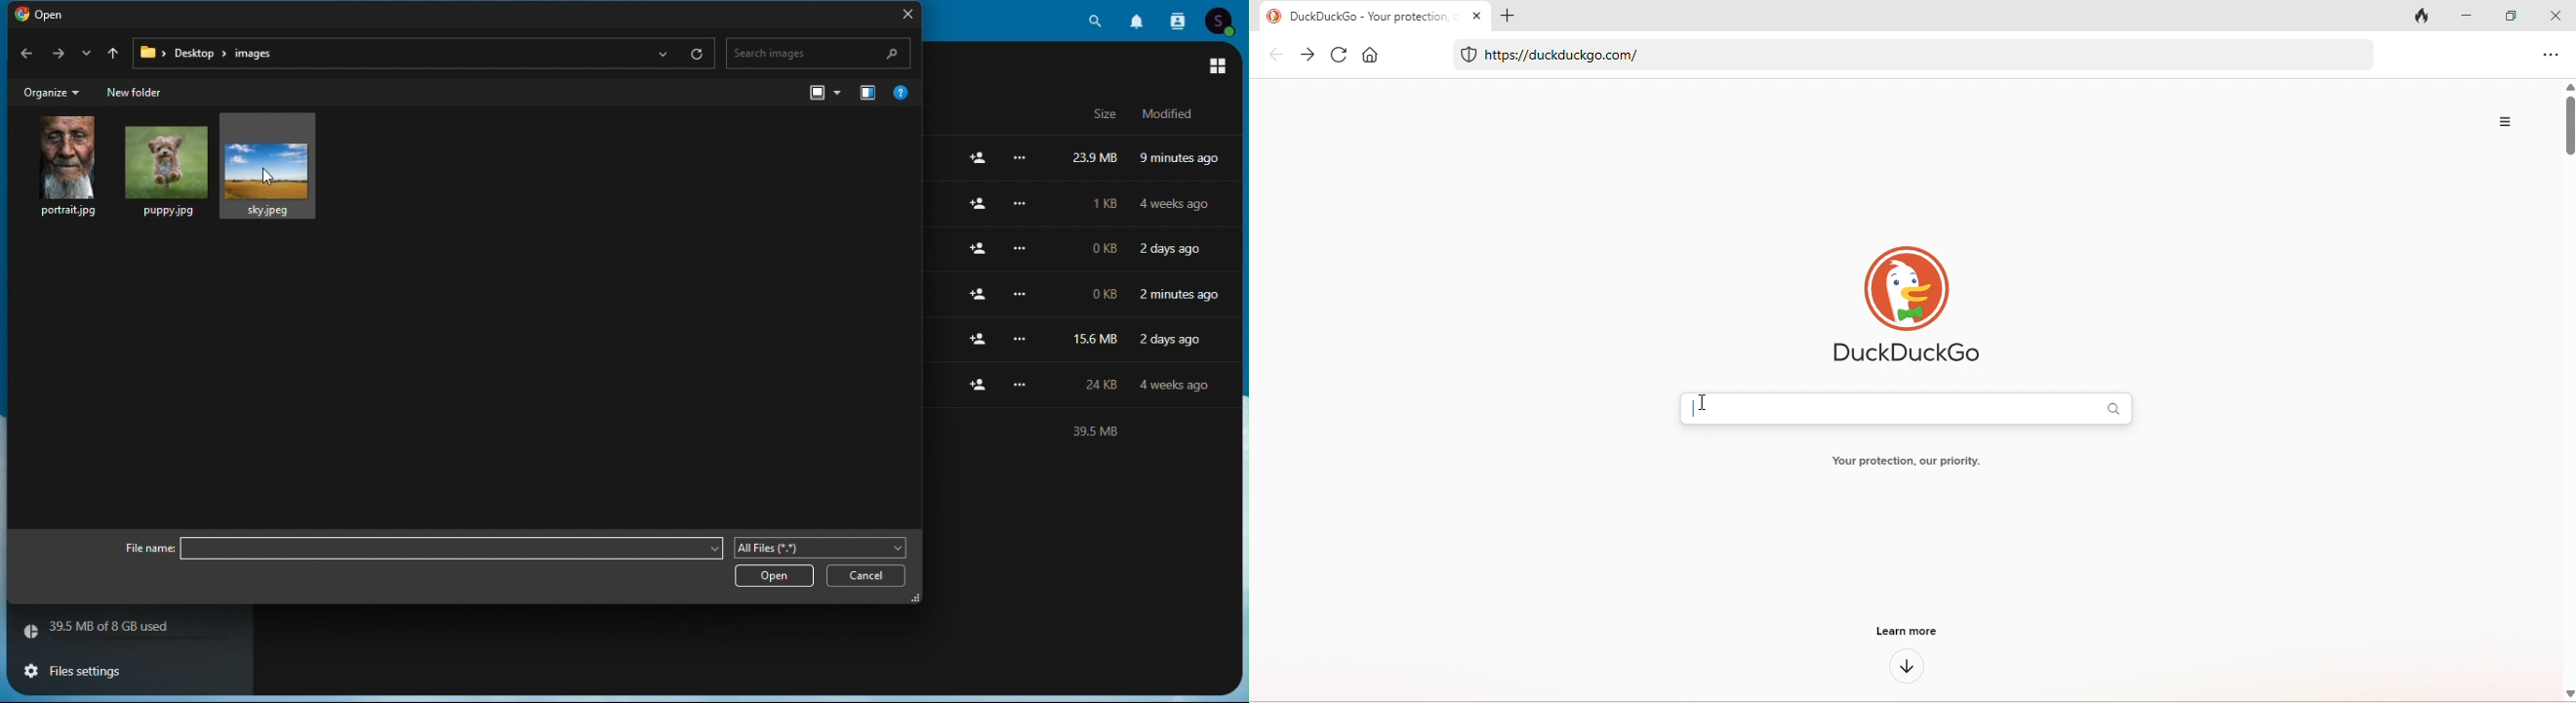 Image resolution: width=2576 pixels, height=728 pixels. What do you see at coordinates (902, 17) in the screenshot?
I see `Close` at bounding box center [902, 17].